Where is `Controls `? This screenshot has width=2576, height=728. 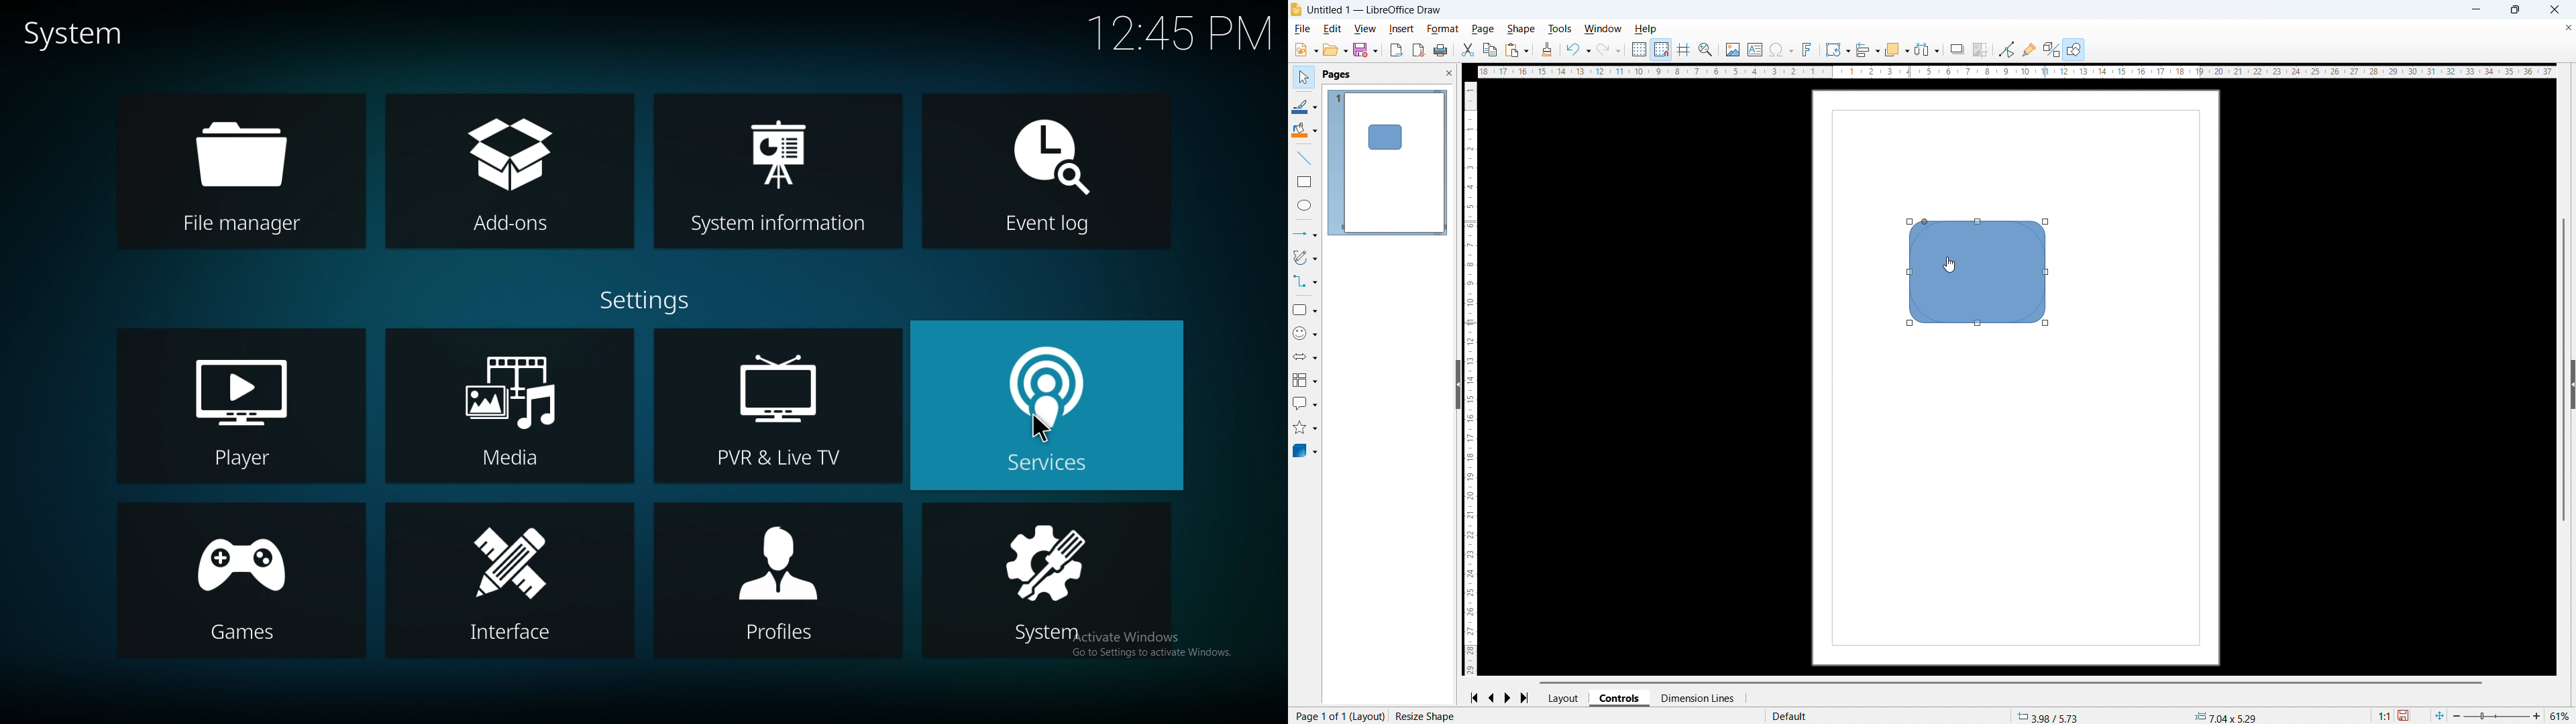 Controls  is located at coordinates (1621, 697).